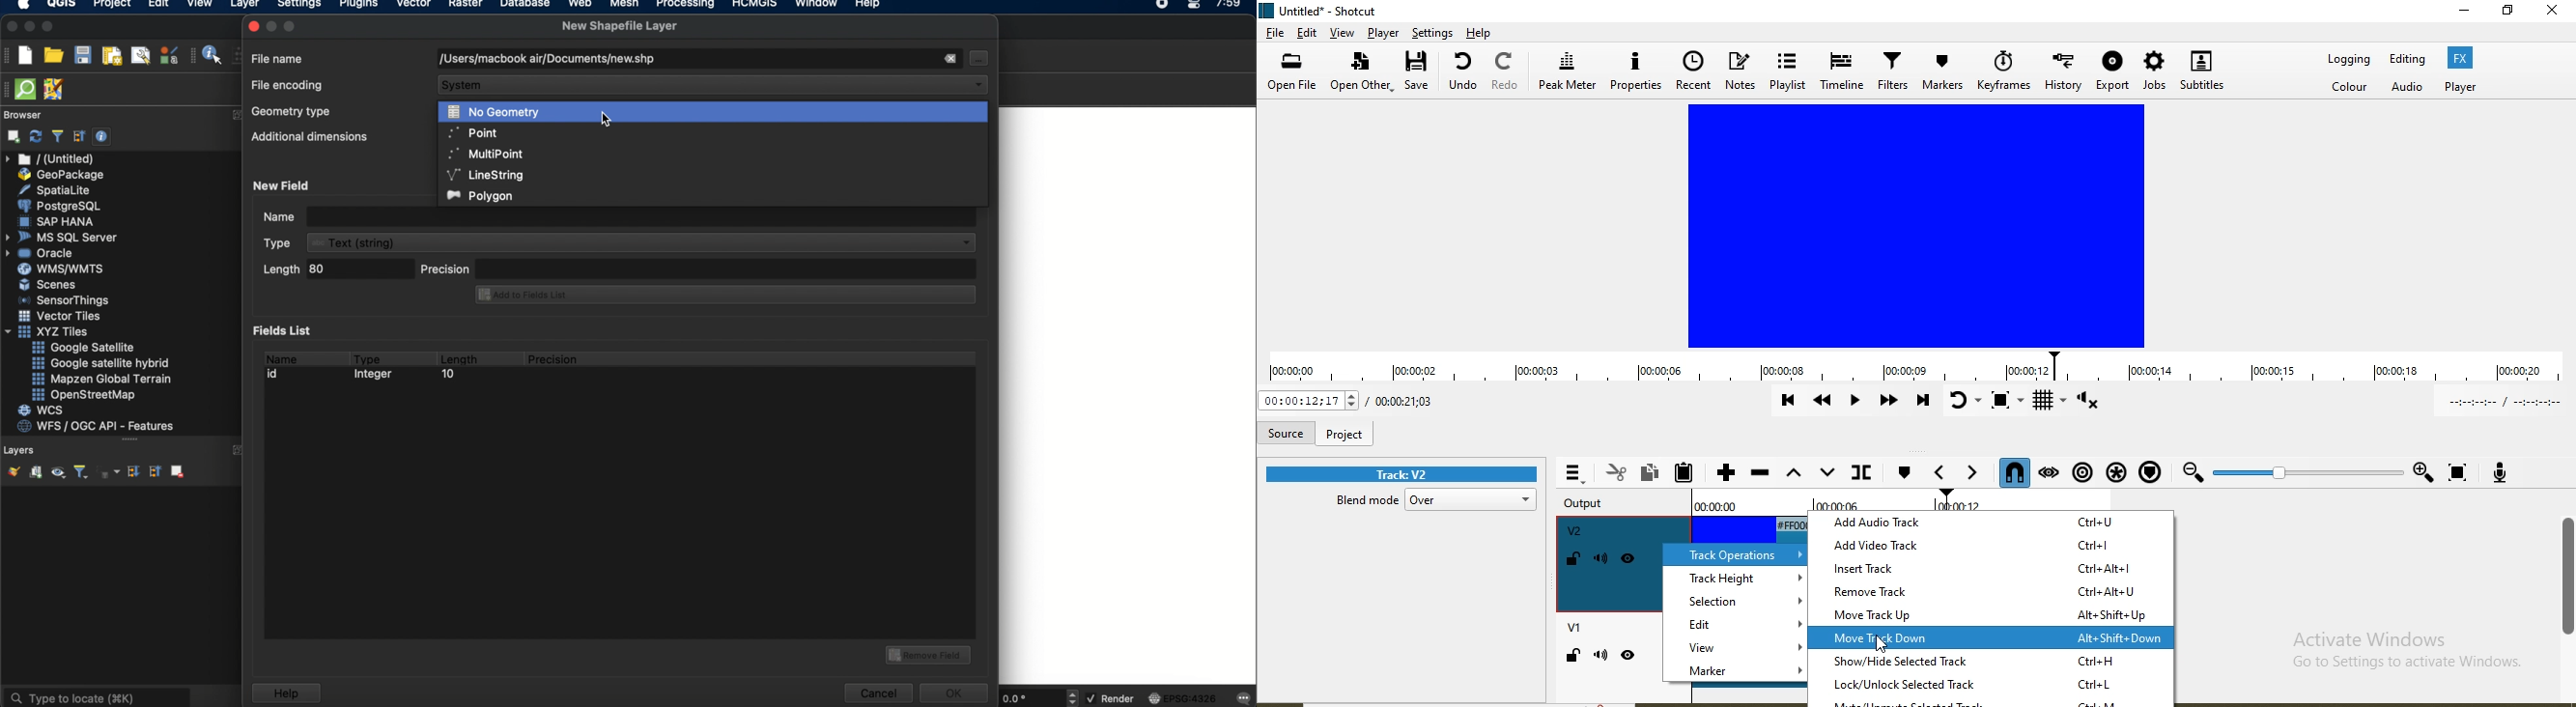 This screenshot has width=2576, height=728. I want to click on timeline, so click(1913, 368).